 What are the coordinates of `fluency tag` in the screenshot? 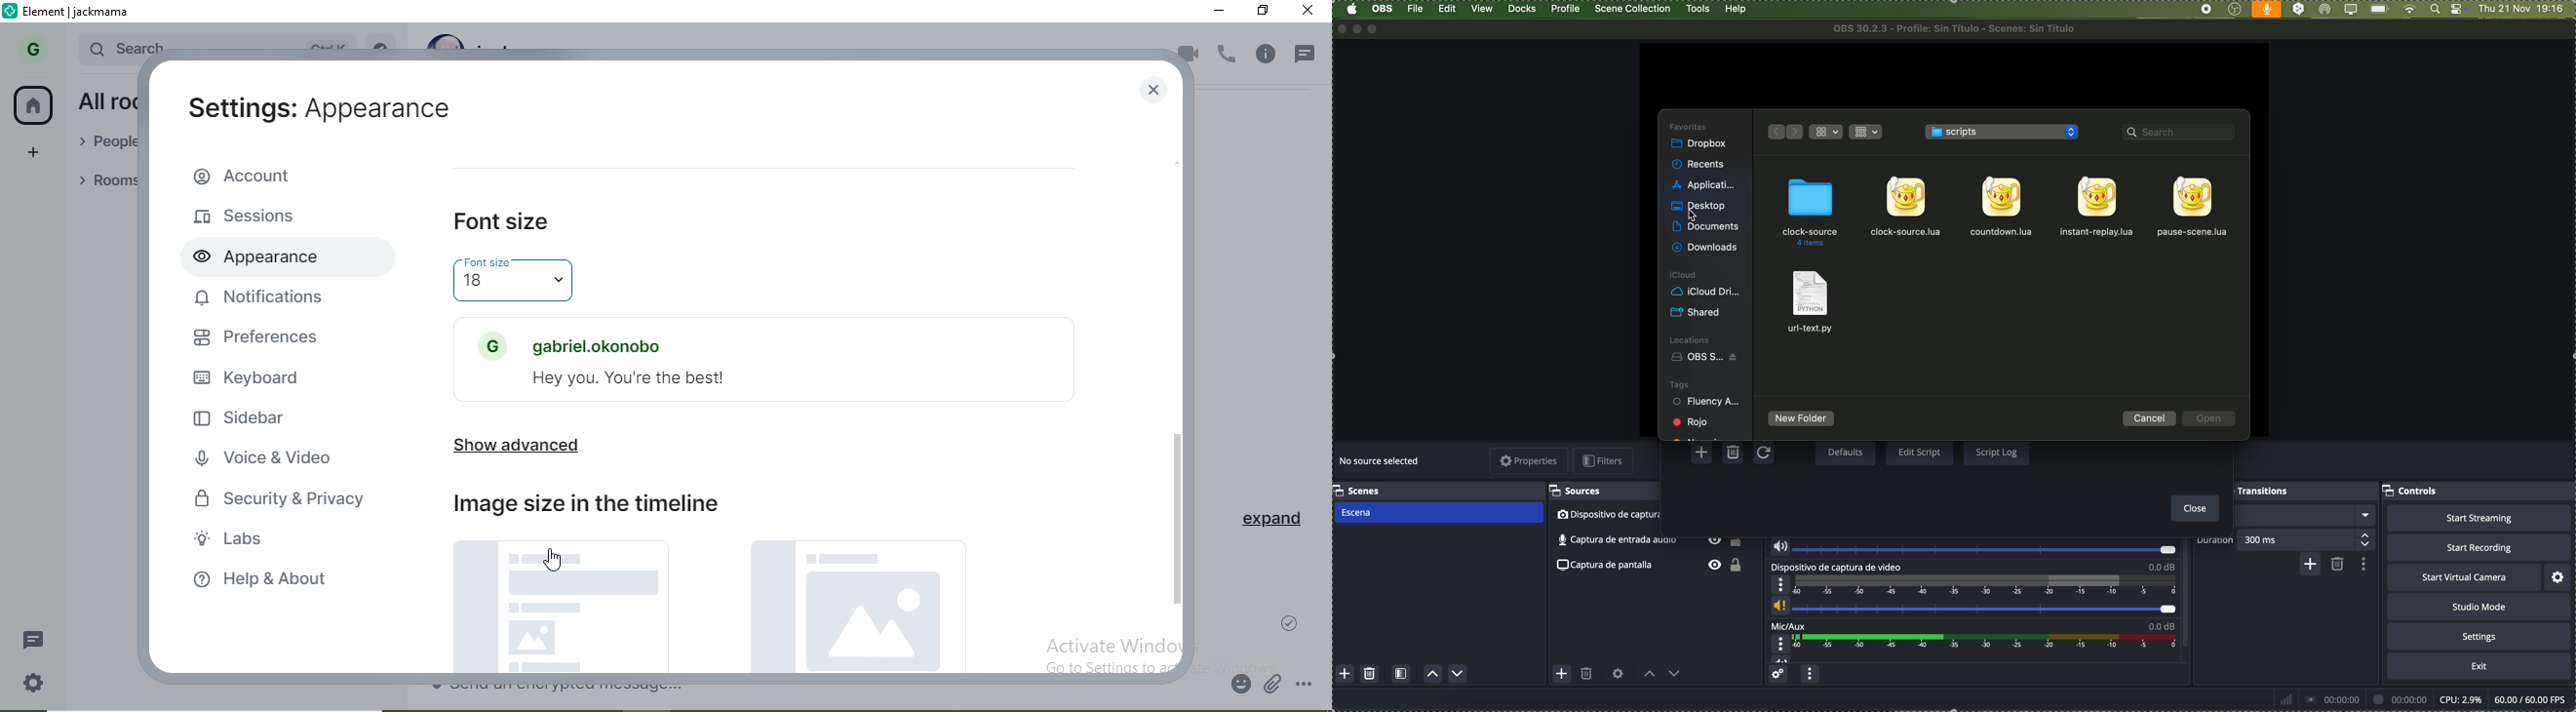 It's located at (1707, 402).